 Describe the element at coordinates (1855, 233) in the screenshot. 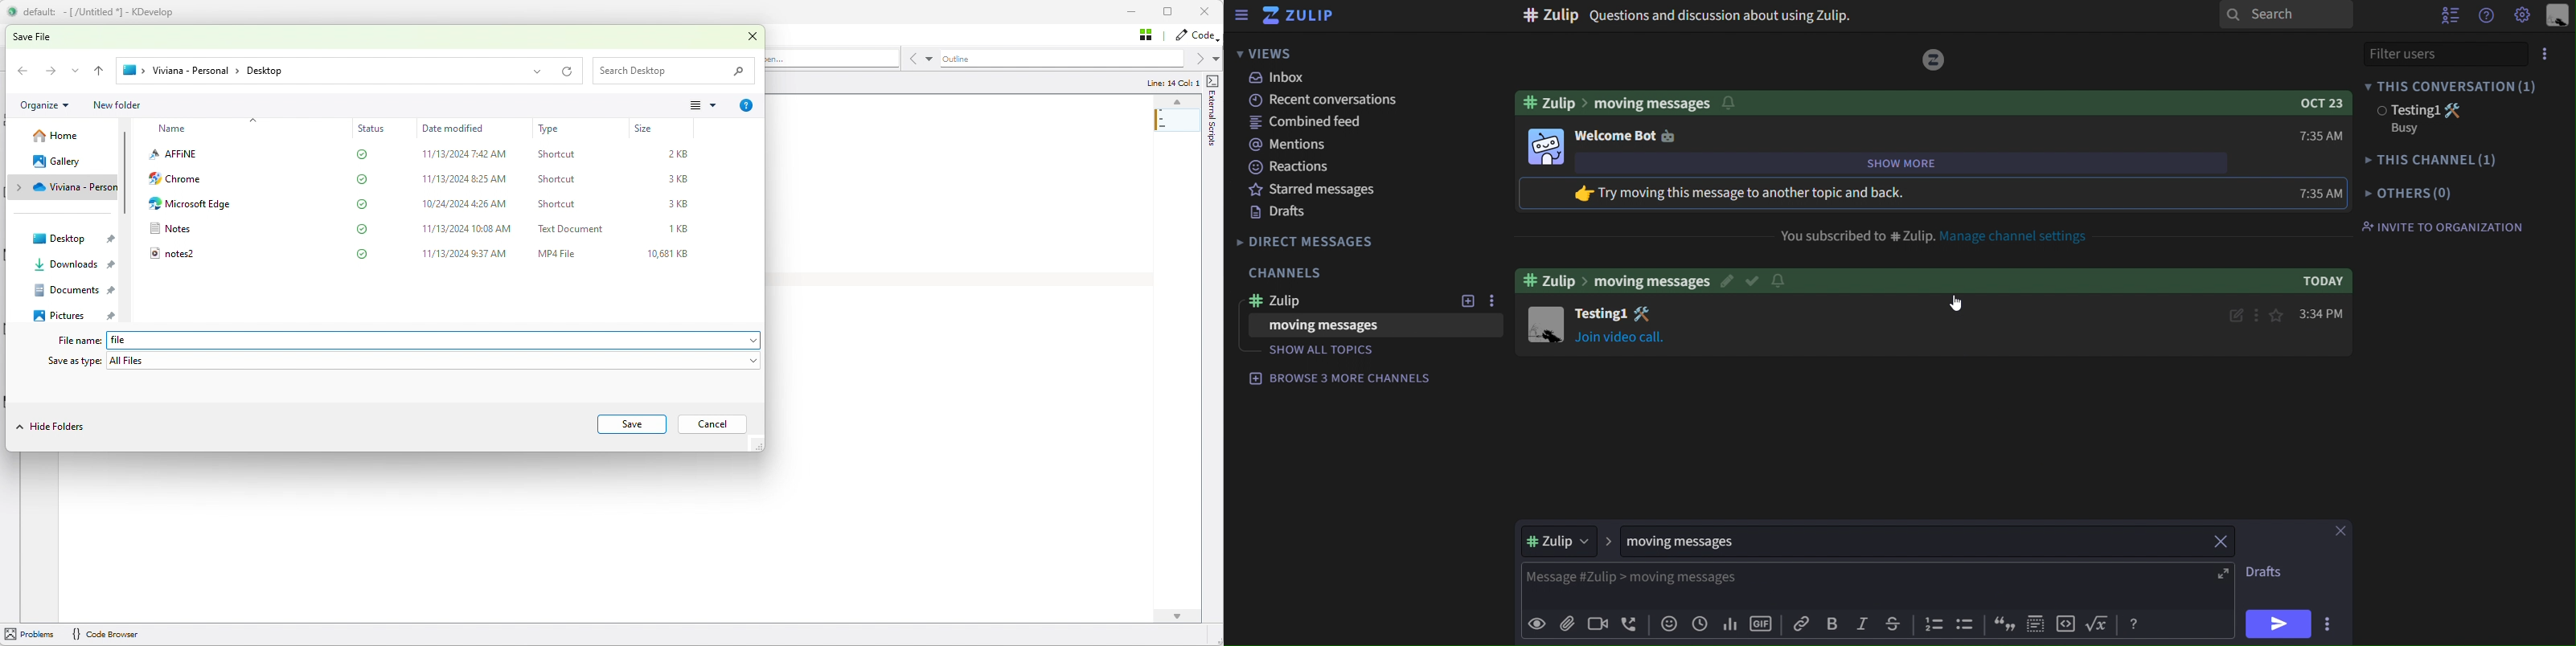

I see `you subscribed to zulip` at that location.